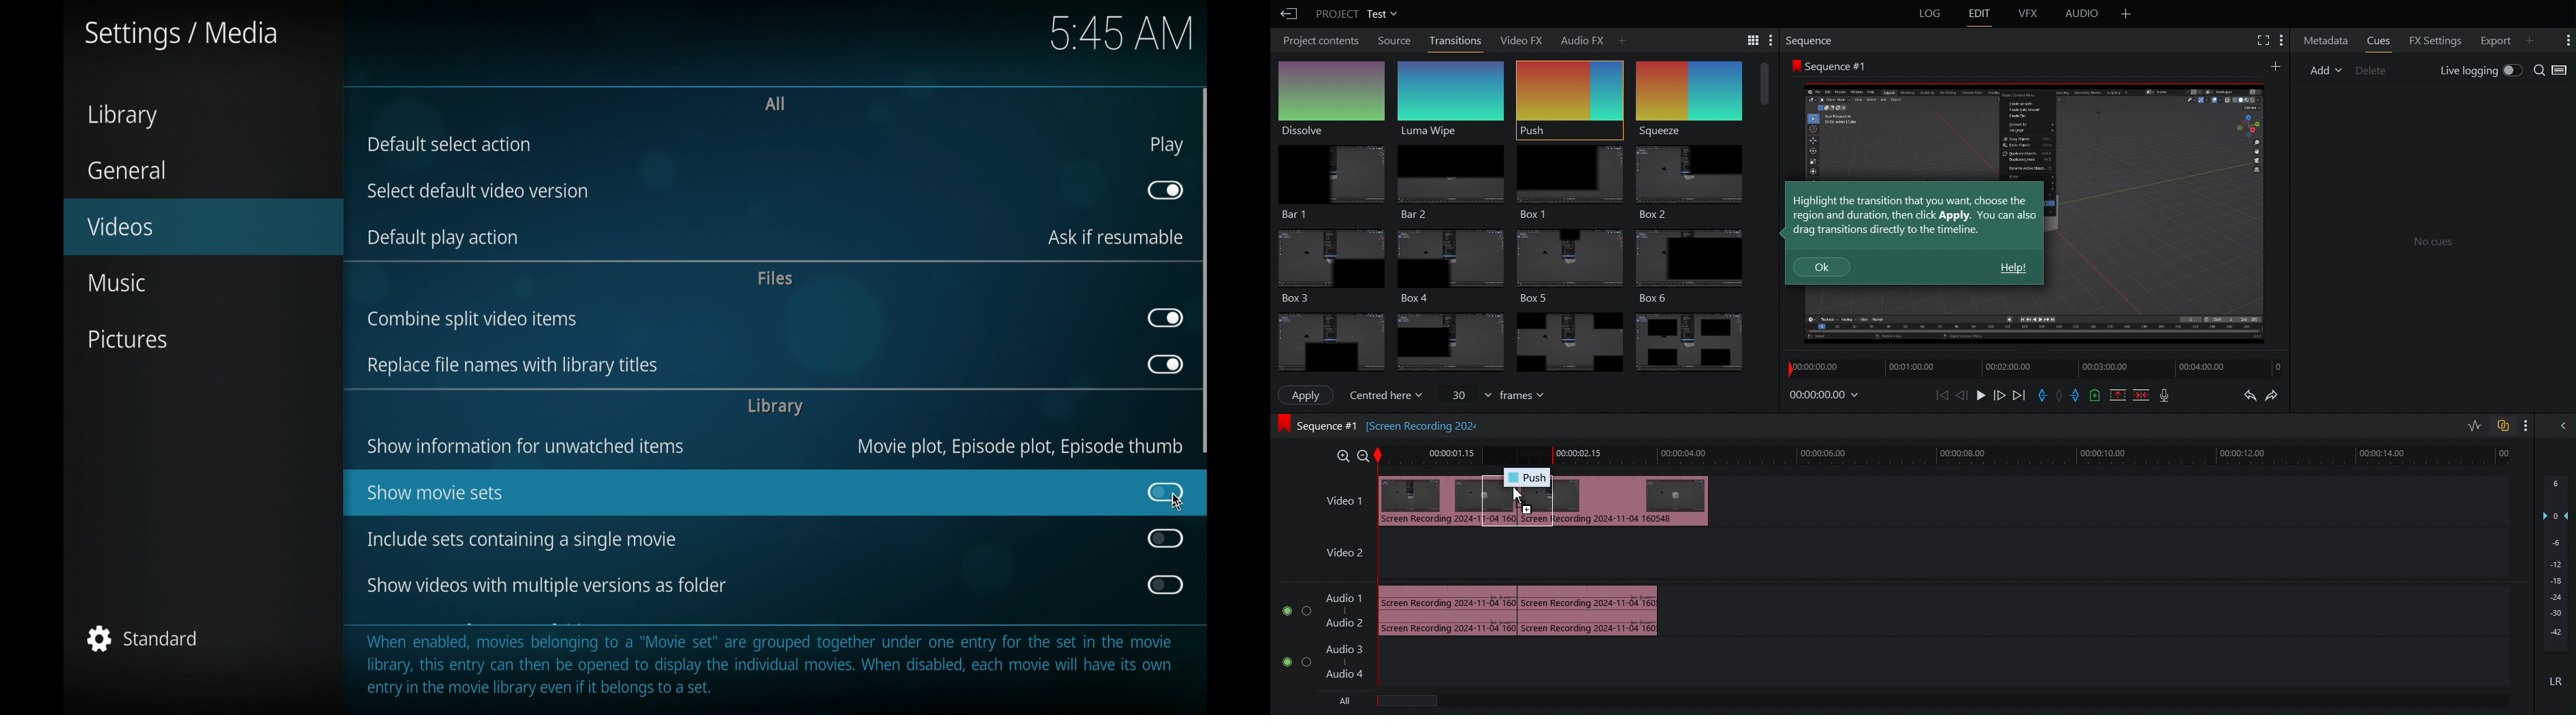 The image size is (2576, 728). Describe the element at coordinates (1355, 14) in the screenshot. I see `Project Test` at that location.